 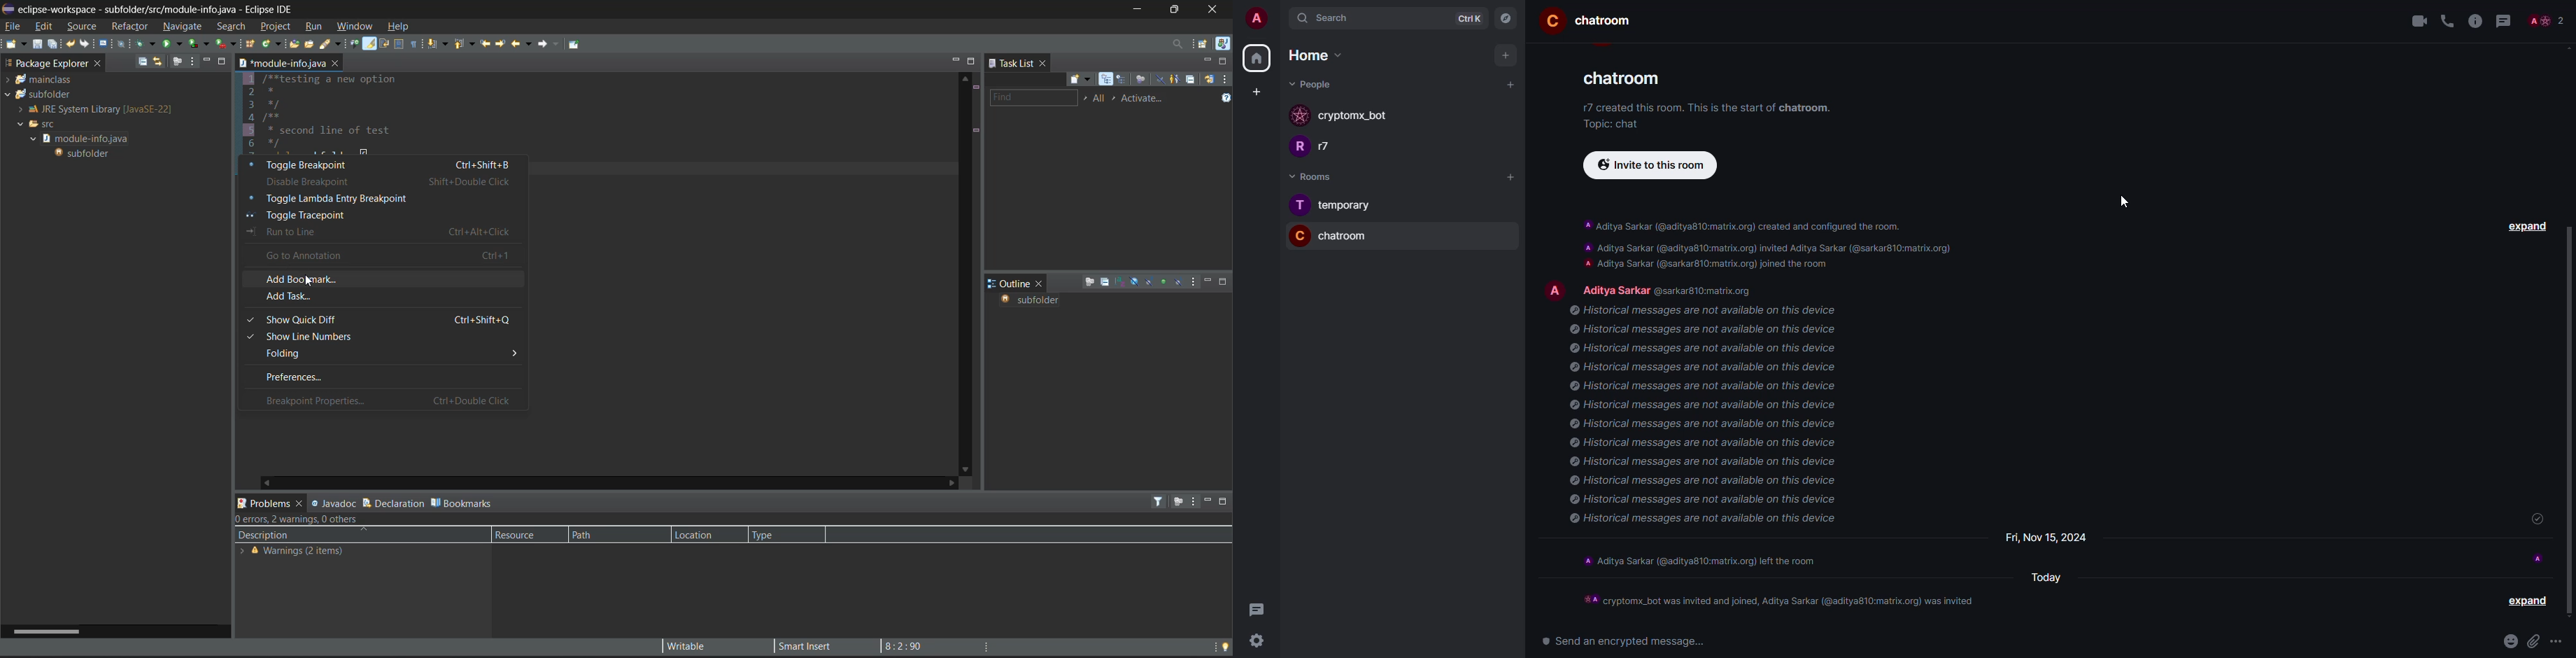 I want to click on profile image, so click(x=1300, y=115).